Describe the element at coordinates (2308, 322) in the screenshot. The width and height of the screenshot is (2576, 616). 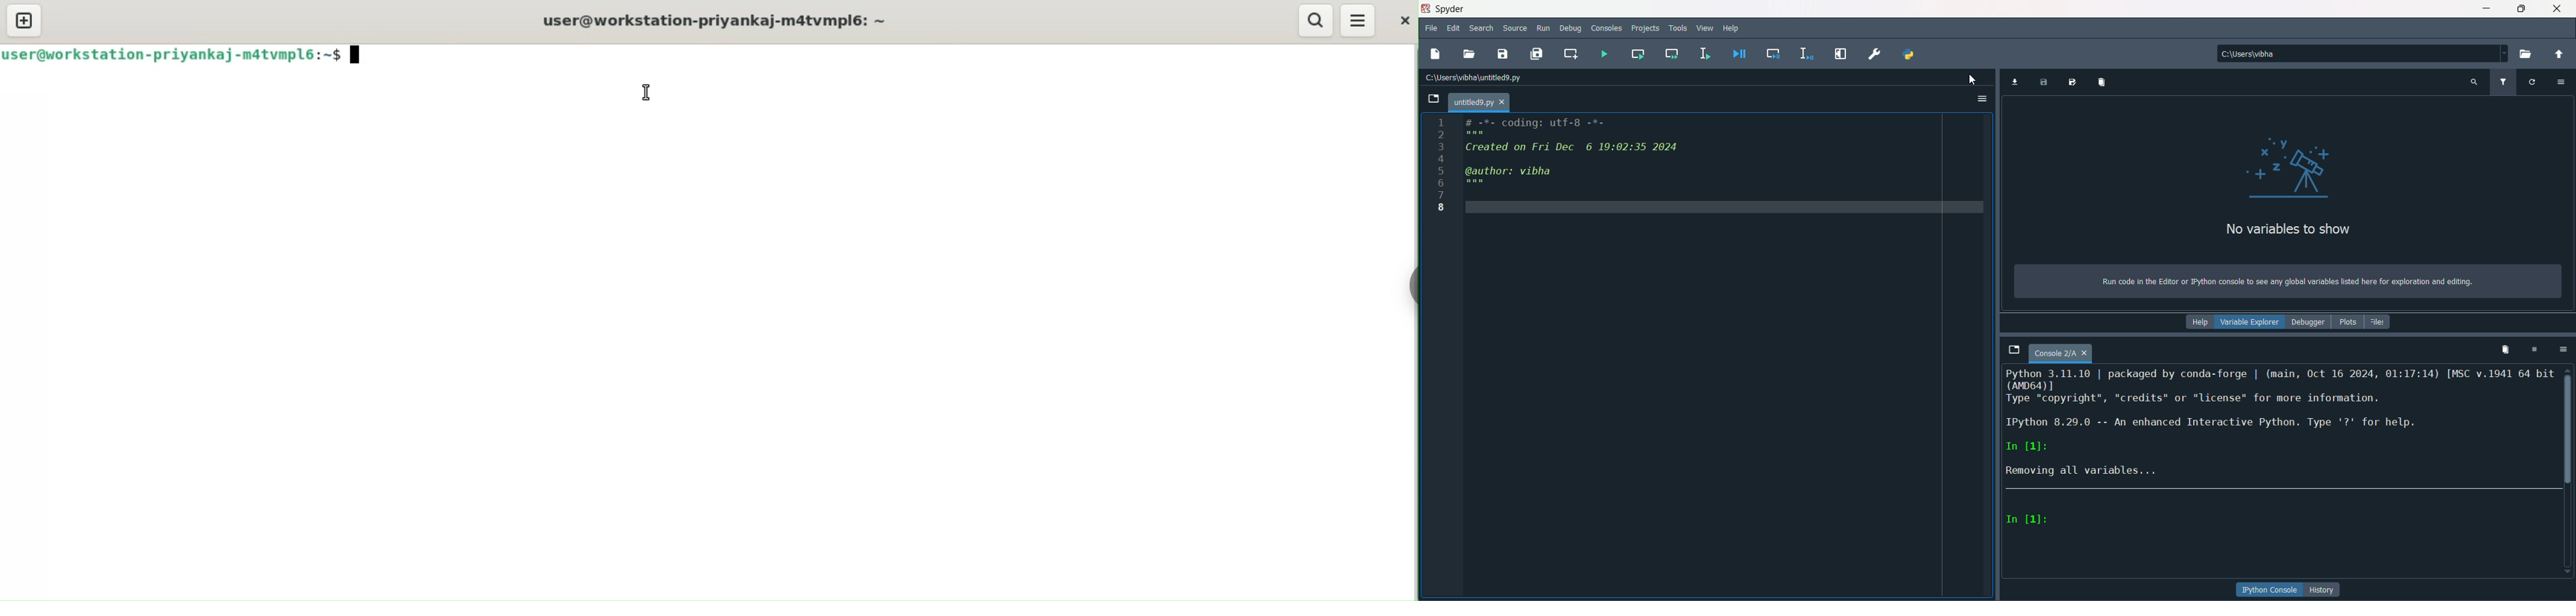
I see `debugger` at that location.